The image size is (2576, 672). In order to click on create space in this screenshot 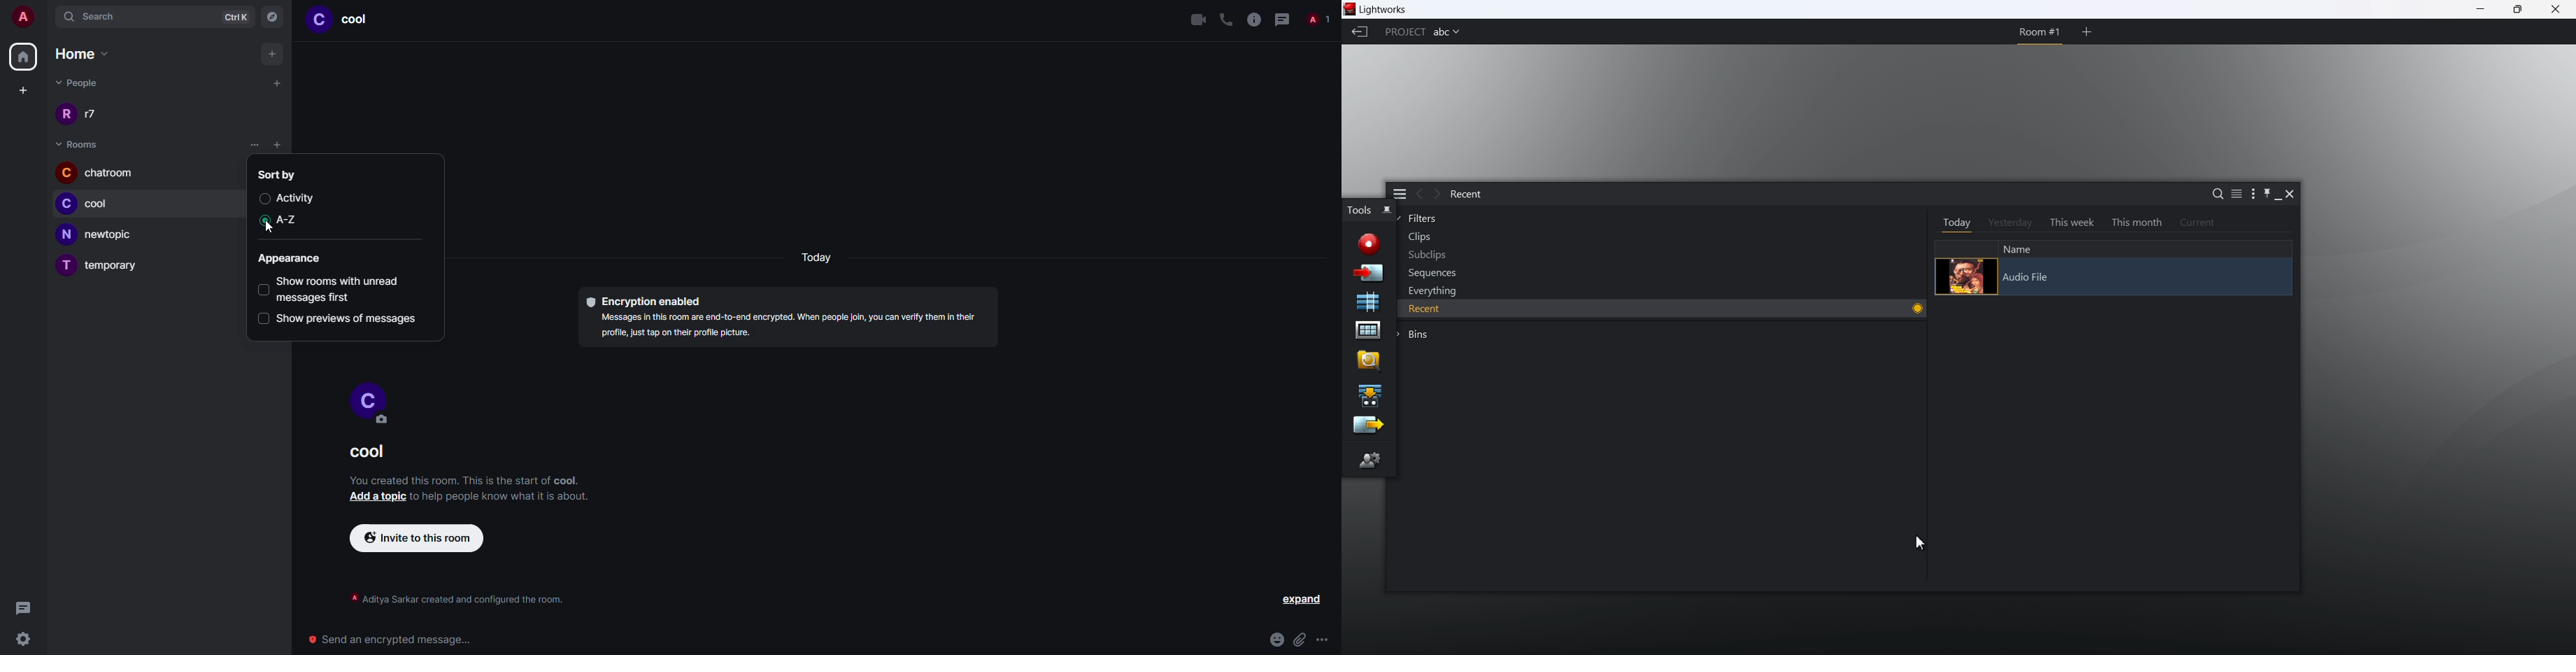, I will do `click(20, 90)`.